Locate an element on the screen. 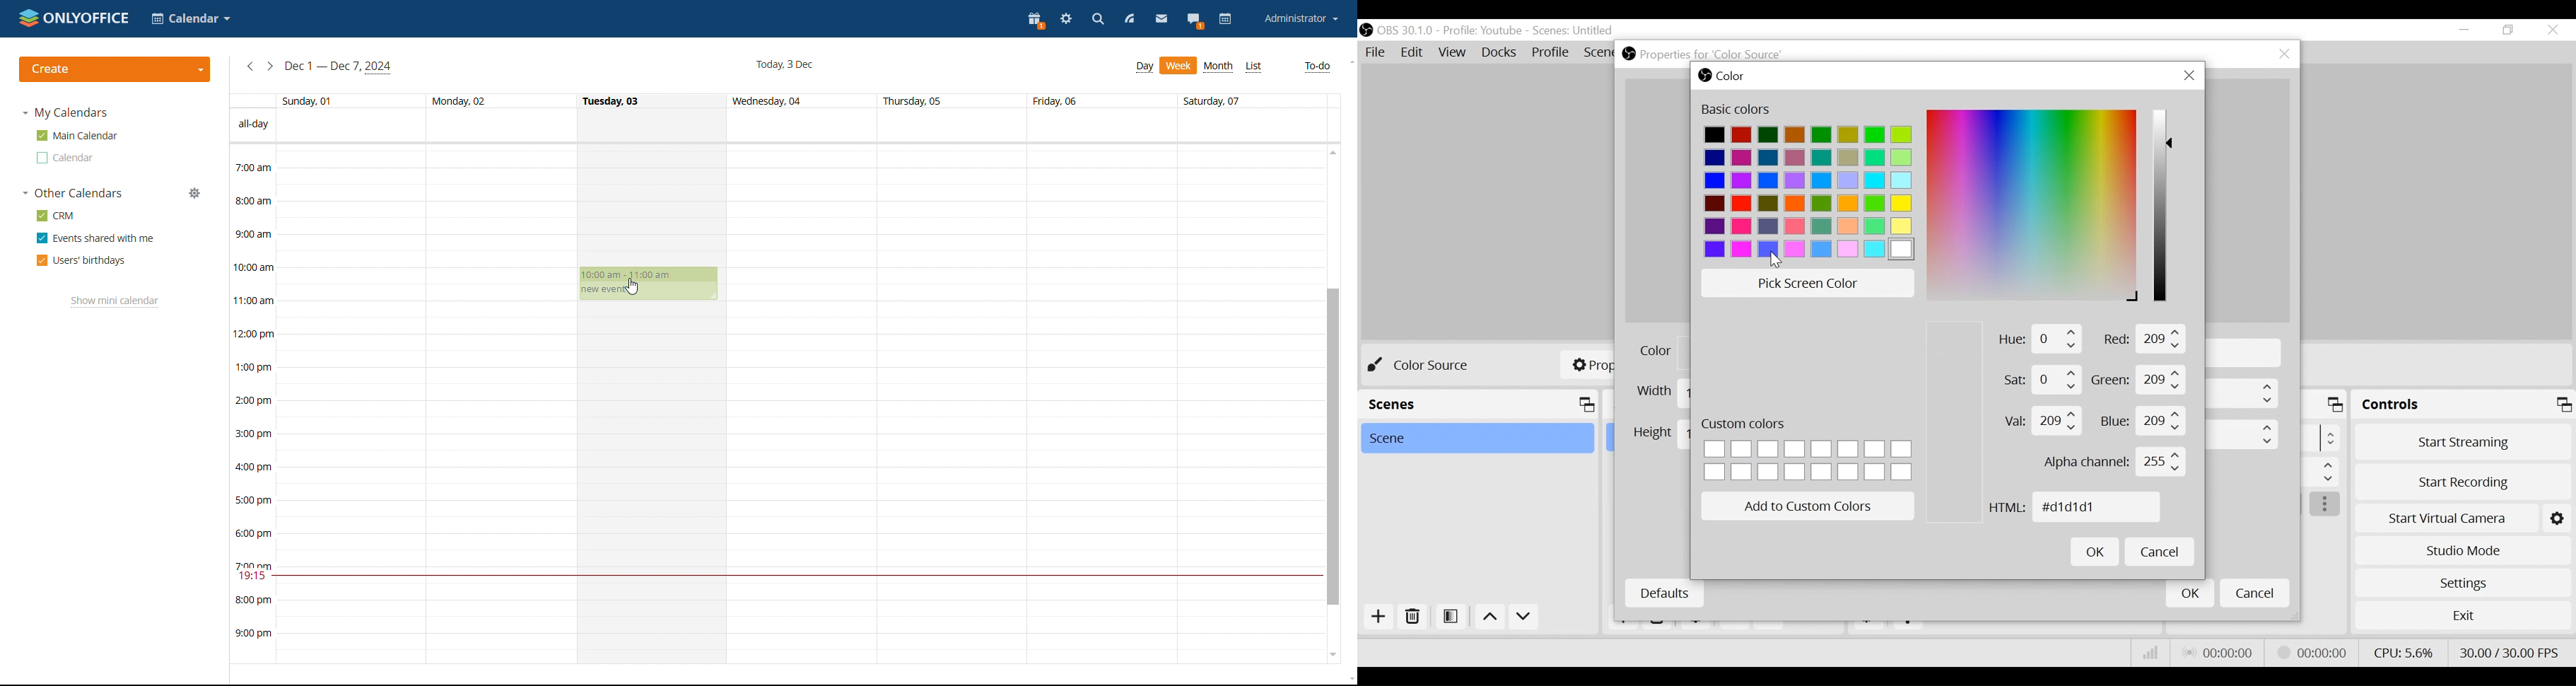 The image size is (2576, 700). Today, 3 Dec is located at coordinates (784, 64).